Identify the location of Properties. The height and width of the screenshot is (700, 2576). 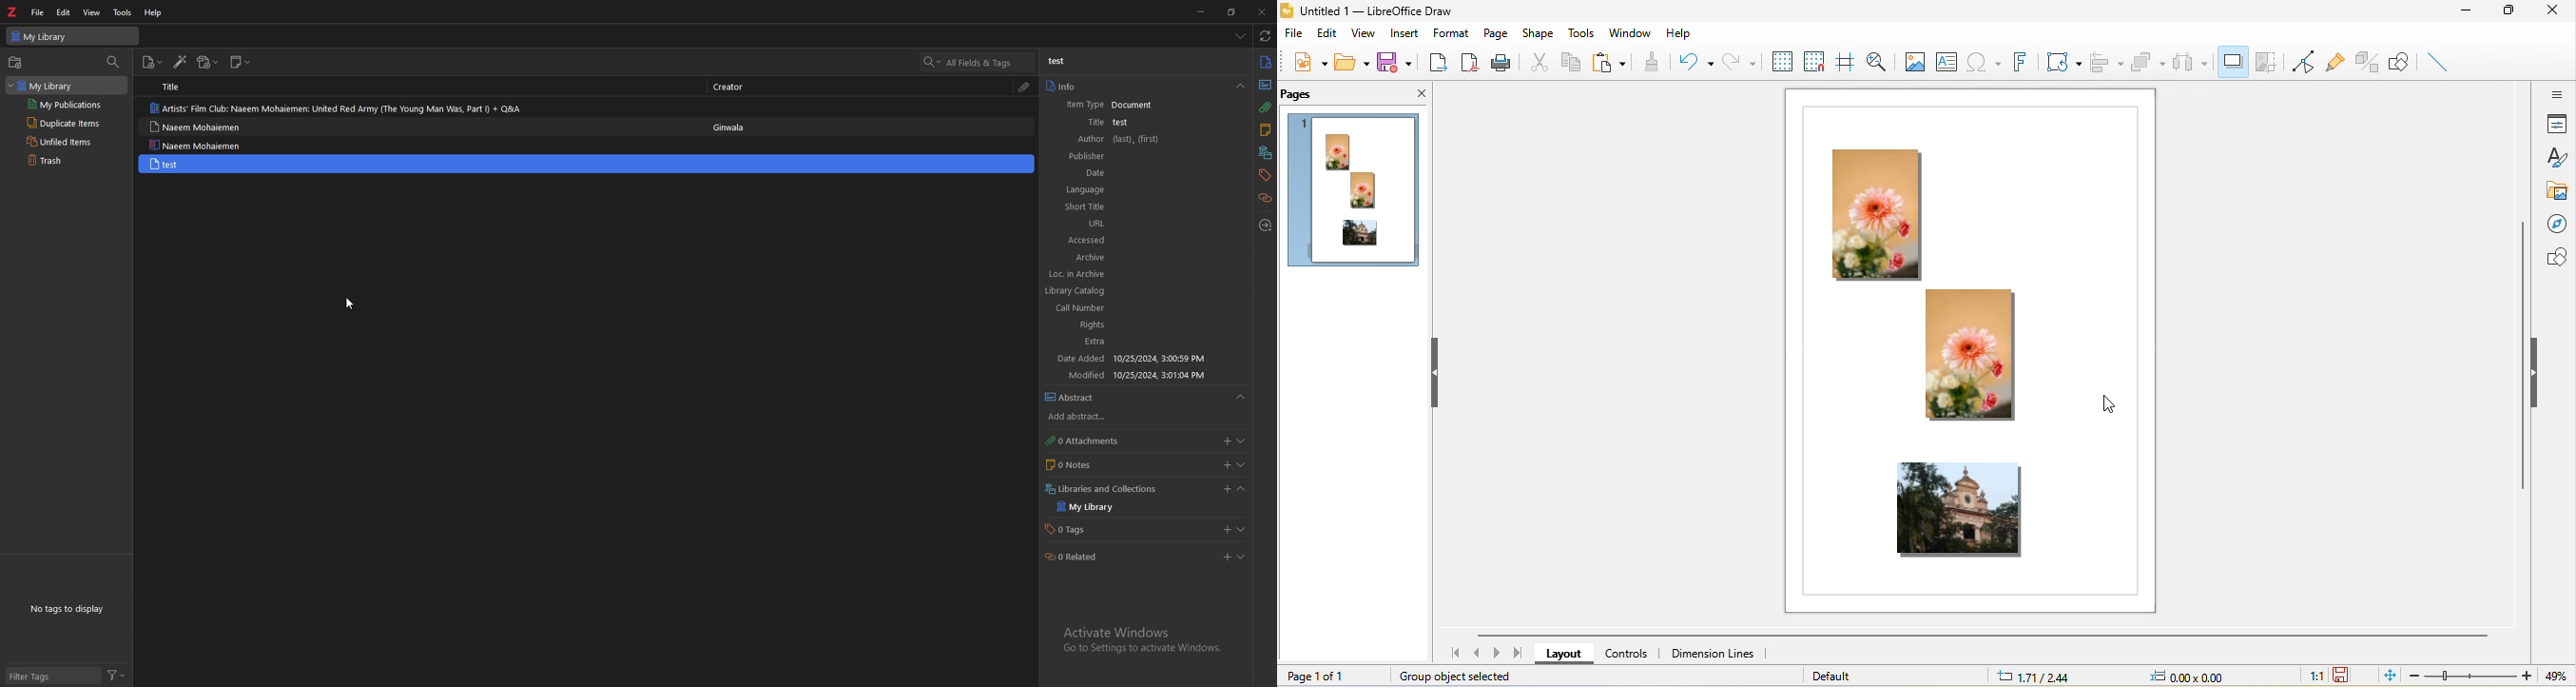
(2558, 126).